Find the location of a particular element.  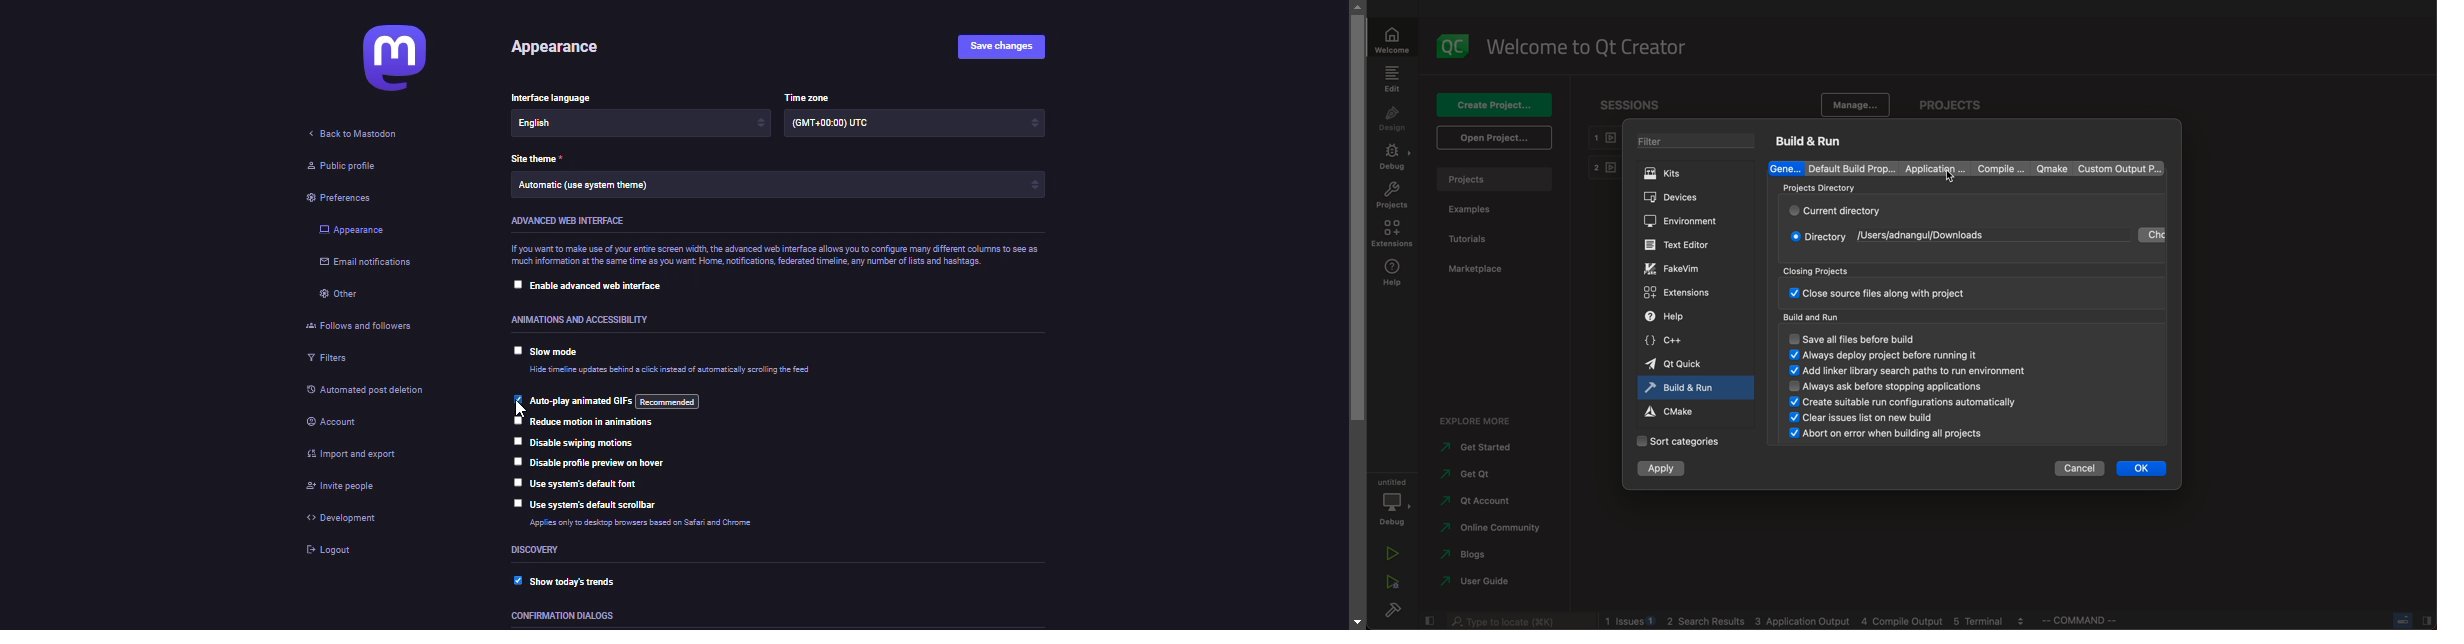

discovery is located at coordinates (536, 551).